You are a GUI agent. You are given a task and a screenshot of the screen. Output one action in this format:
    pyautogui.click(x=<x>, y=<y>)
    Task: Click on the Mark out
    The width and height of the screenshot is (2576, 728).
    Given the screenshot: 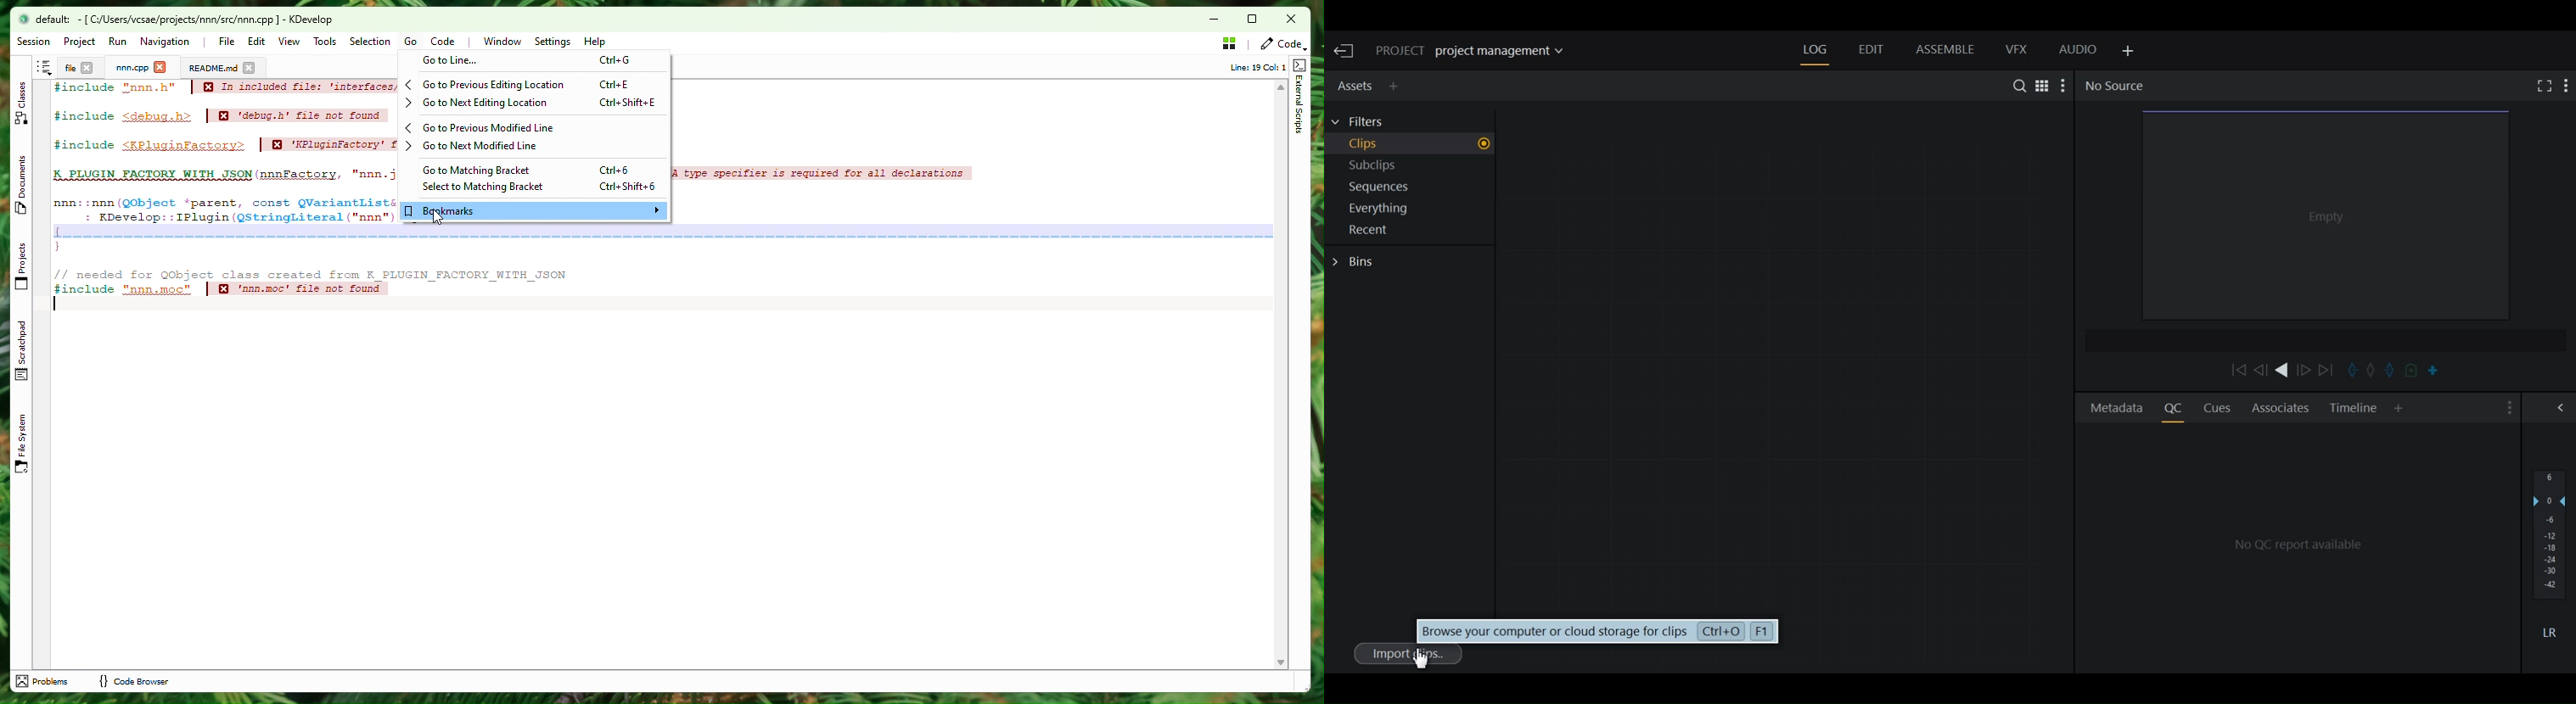 What is the action you would take?
    pyautogui.click(x=2391, y=370)
    